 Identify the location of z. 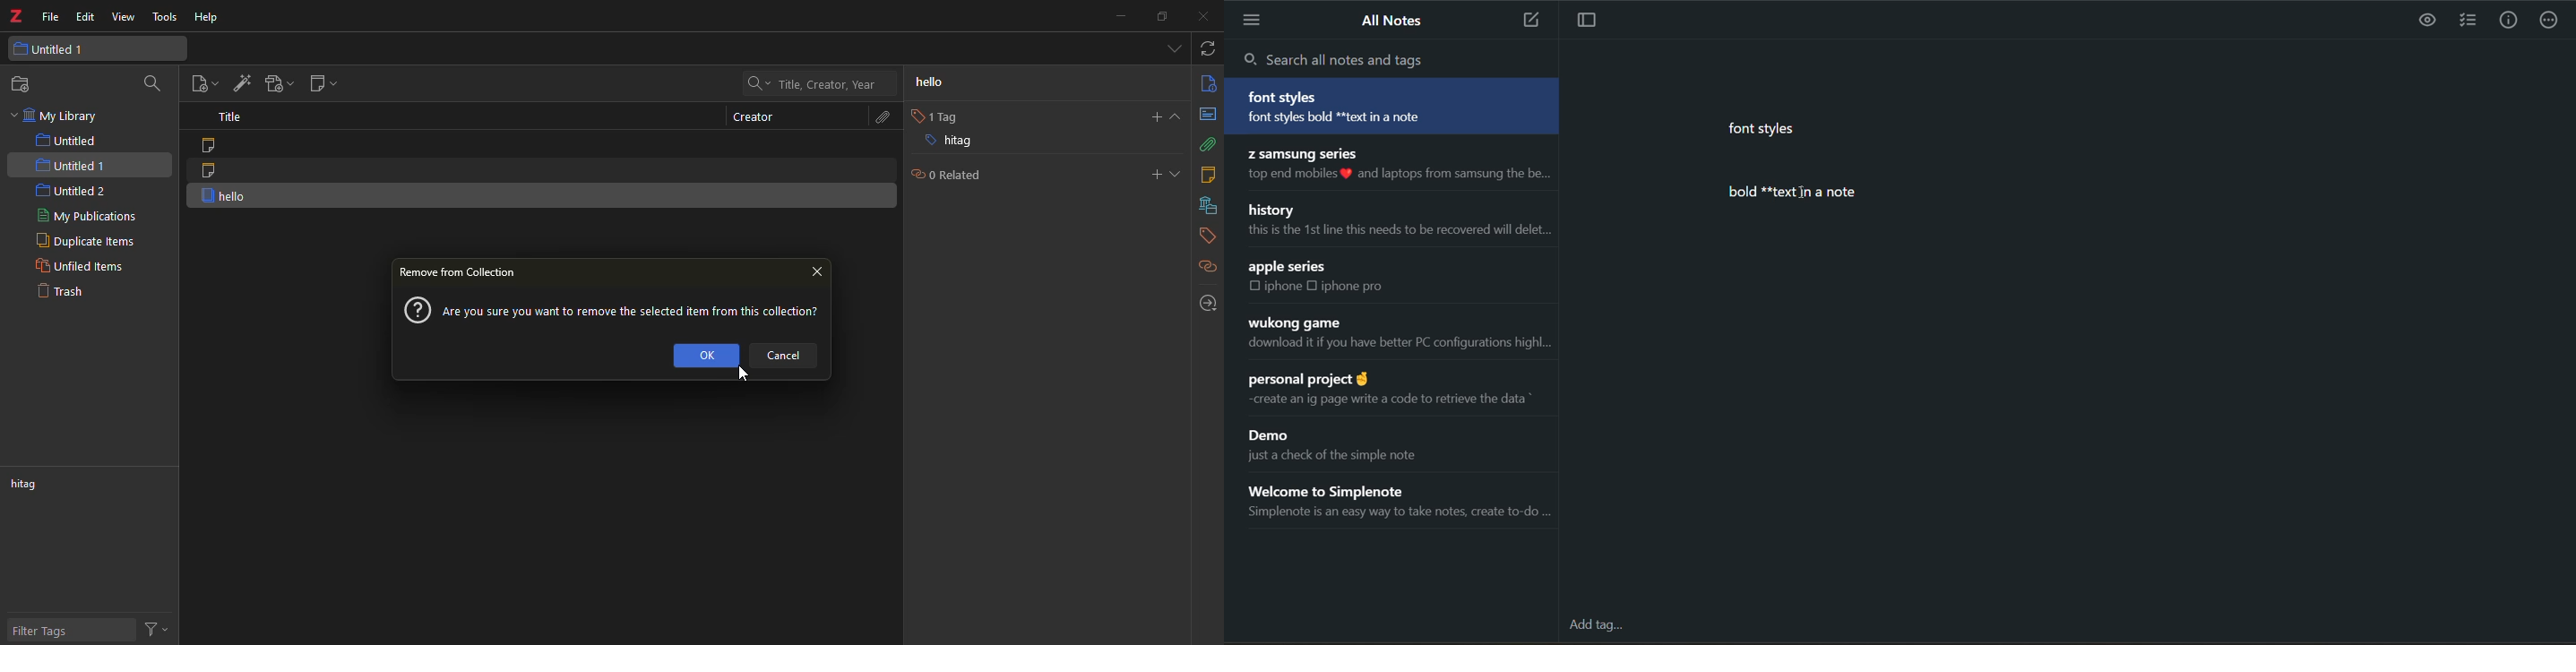
(13, 18).